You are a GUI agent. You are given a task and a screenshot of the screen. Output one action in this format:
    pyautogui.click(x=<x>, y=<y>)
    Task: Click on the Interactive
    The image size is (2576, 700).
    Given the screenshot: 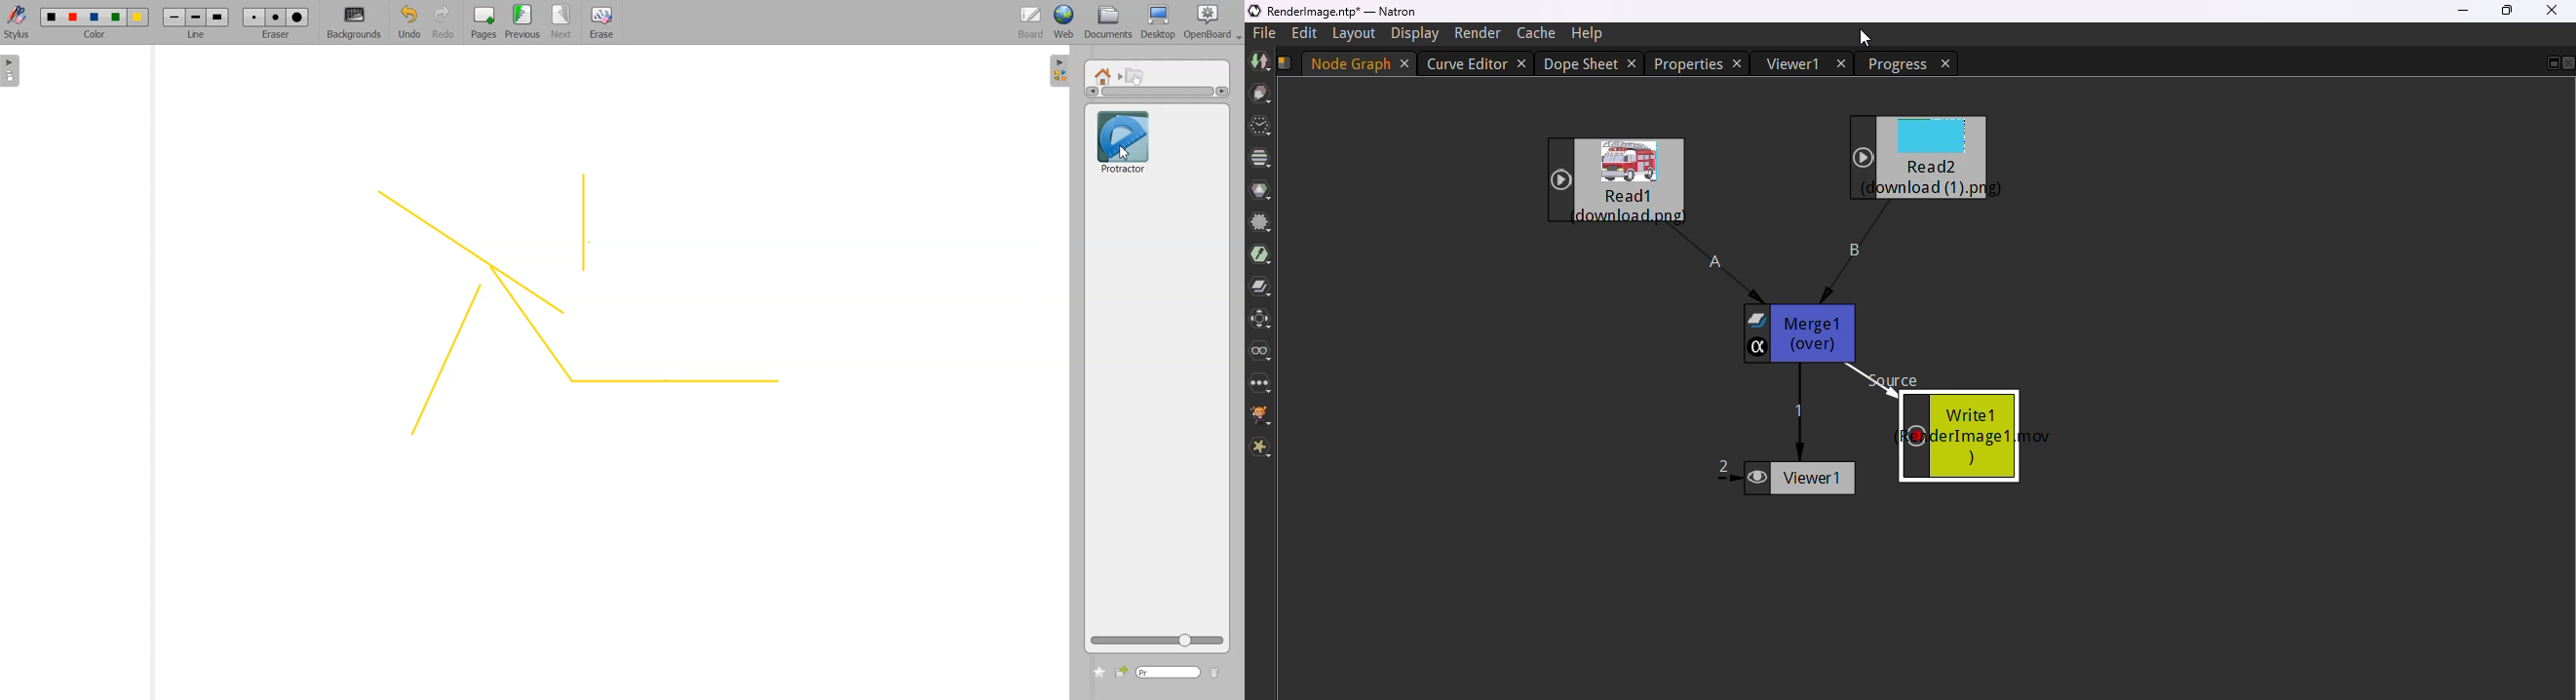 What is the action you would take?
    pyautogui.click(x=1136, y=75)
    